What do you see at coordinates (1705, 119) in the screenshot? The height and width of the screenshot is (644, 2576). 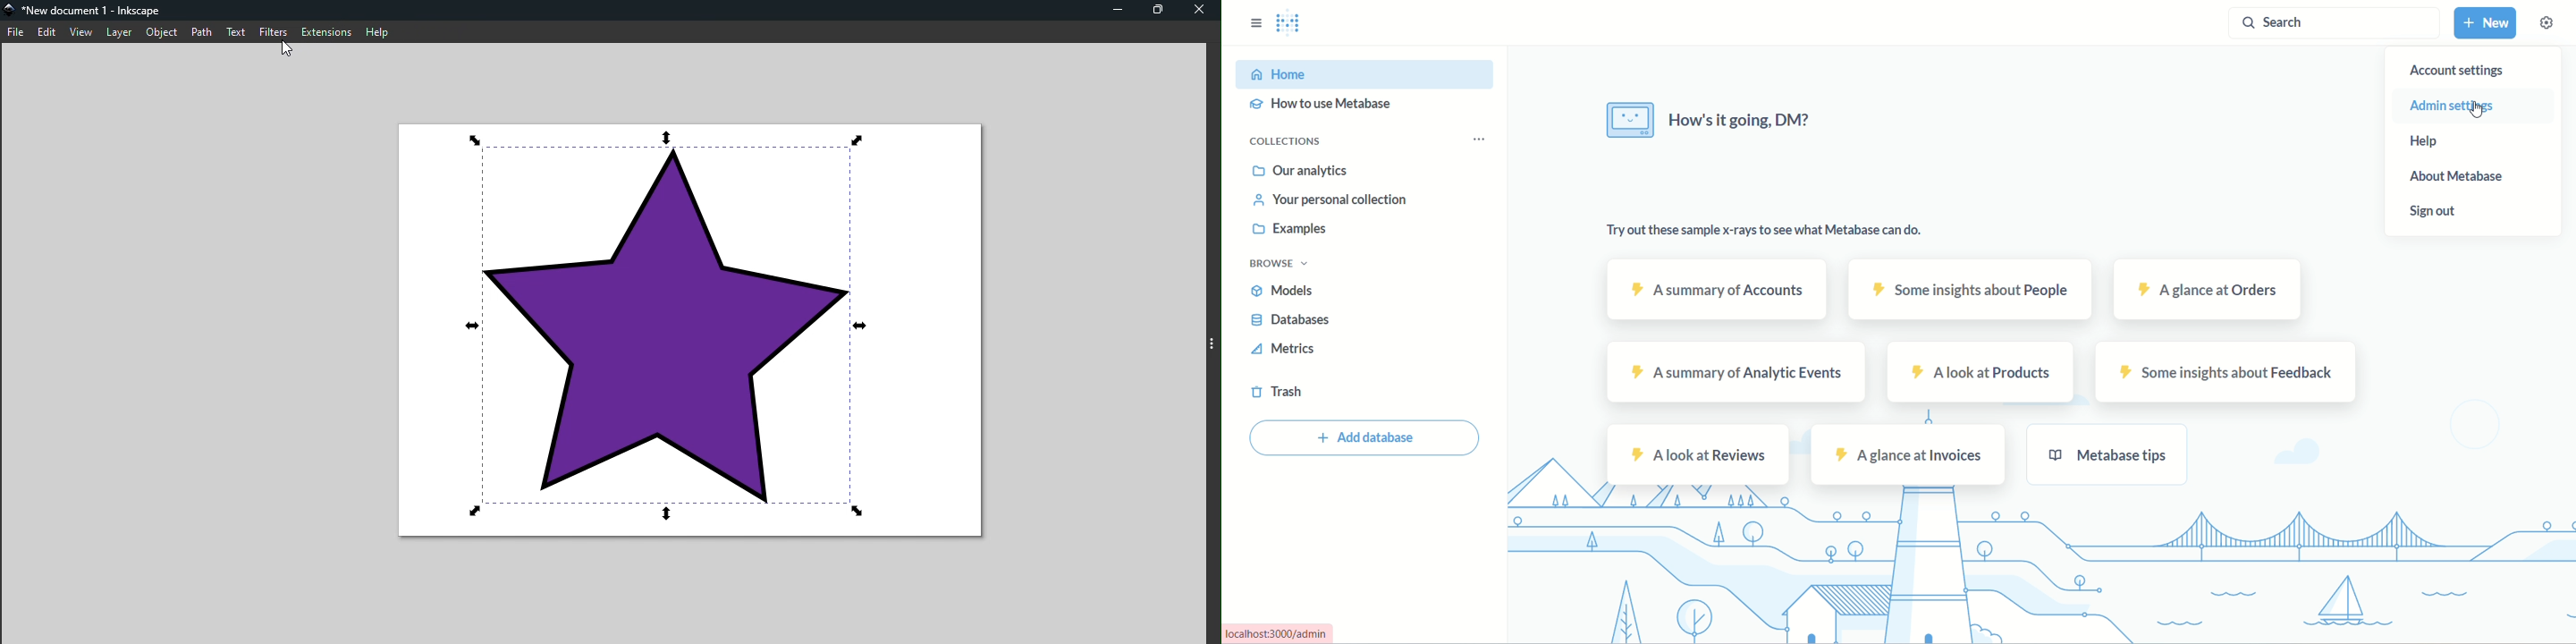 I see `text` at bounding box center [1705, 119].